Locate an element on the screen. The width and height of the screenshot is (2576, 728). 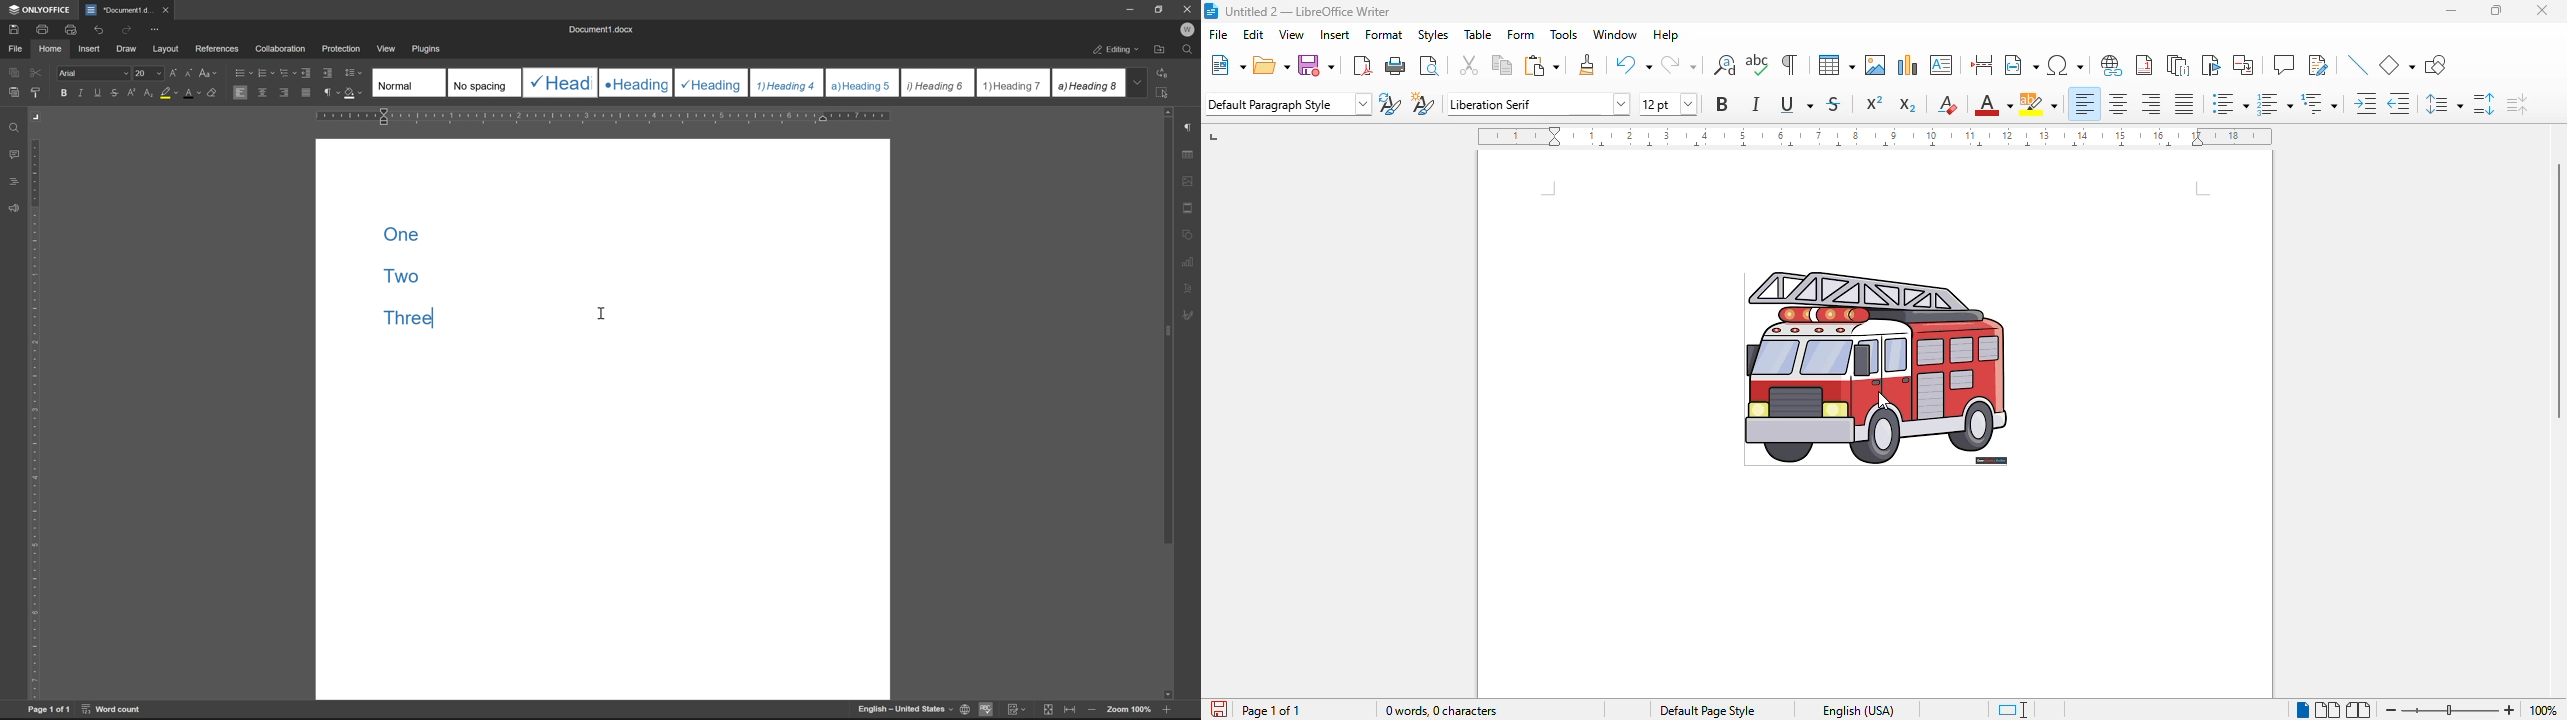
cursor is located at coordinates (603, 311).